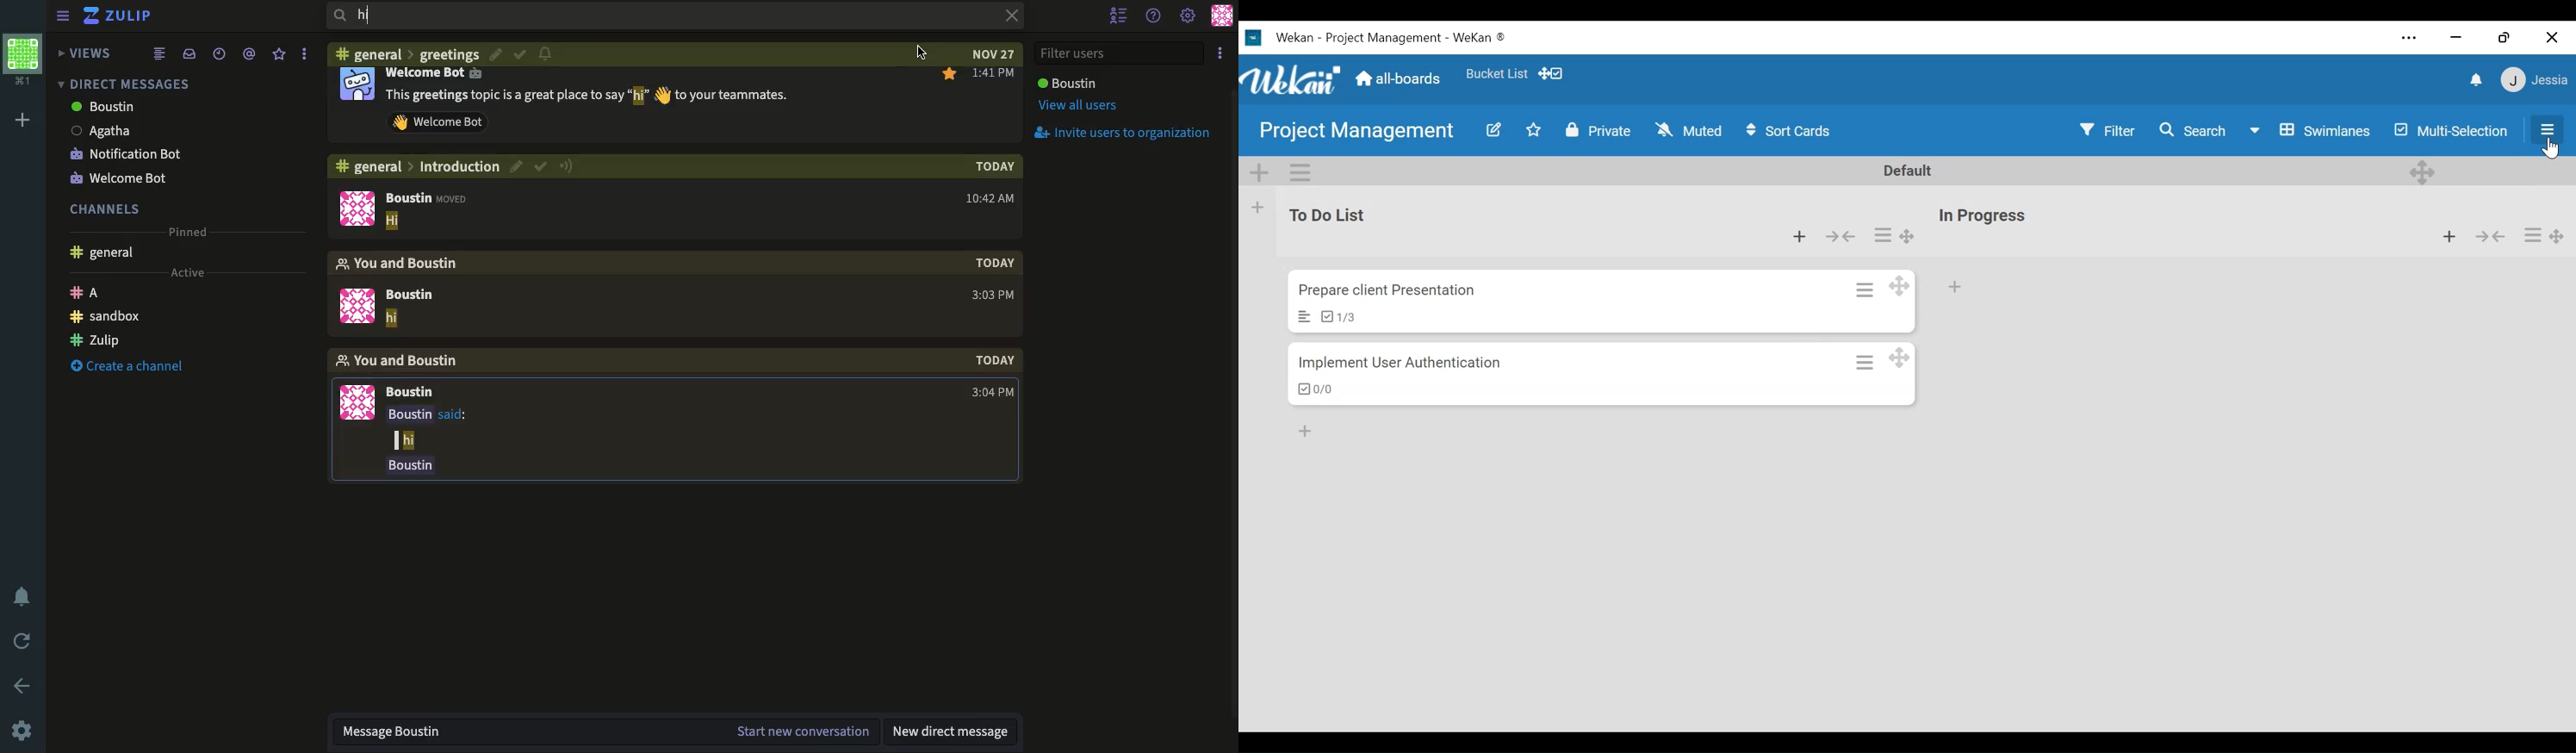 Image resolution: width=2576 pixels, height=756 pixels. I want to click on hi, so click(392, 319).